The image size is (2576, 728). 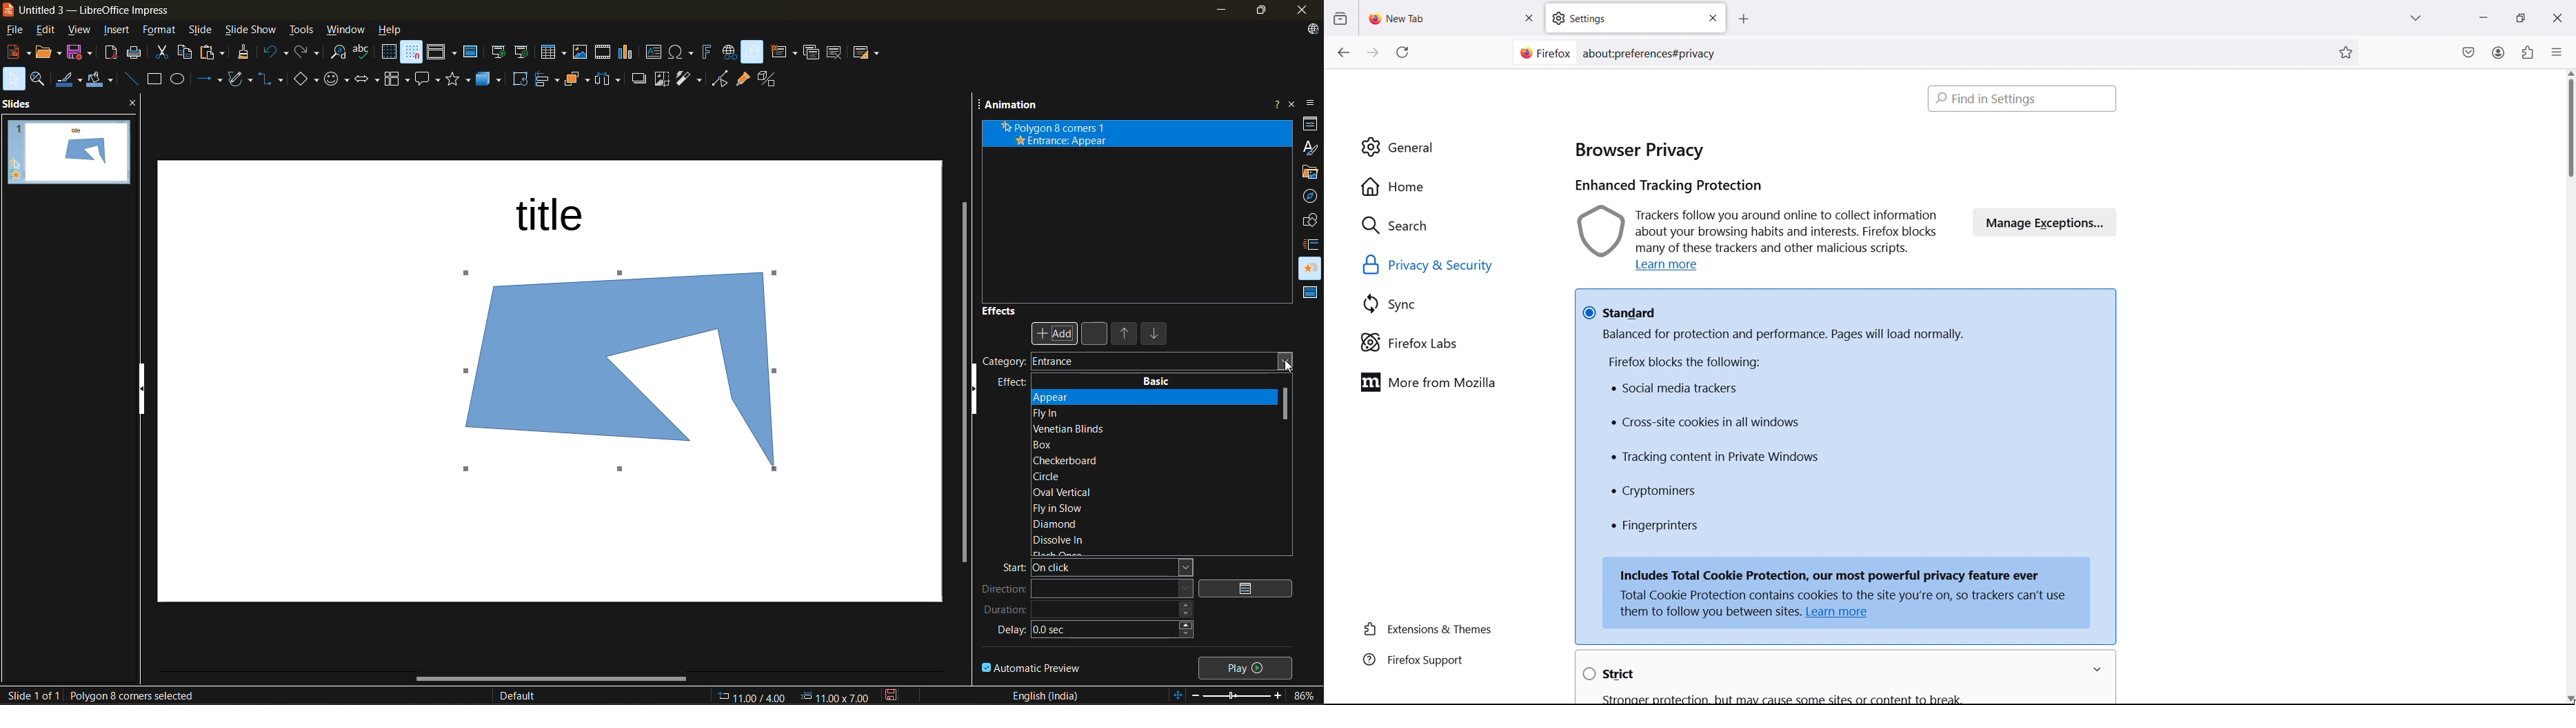 I want to click on box, so click(x=1064, y=445).